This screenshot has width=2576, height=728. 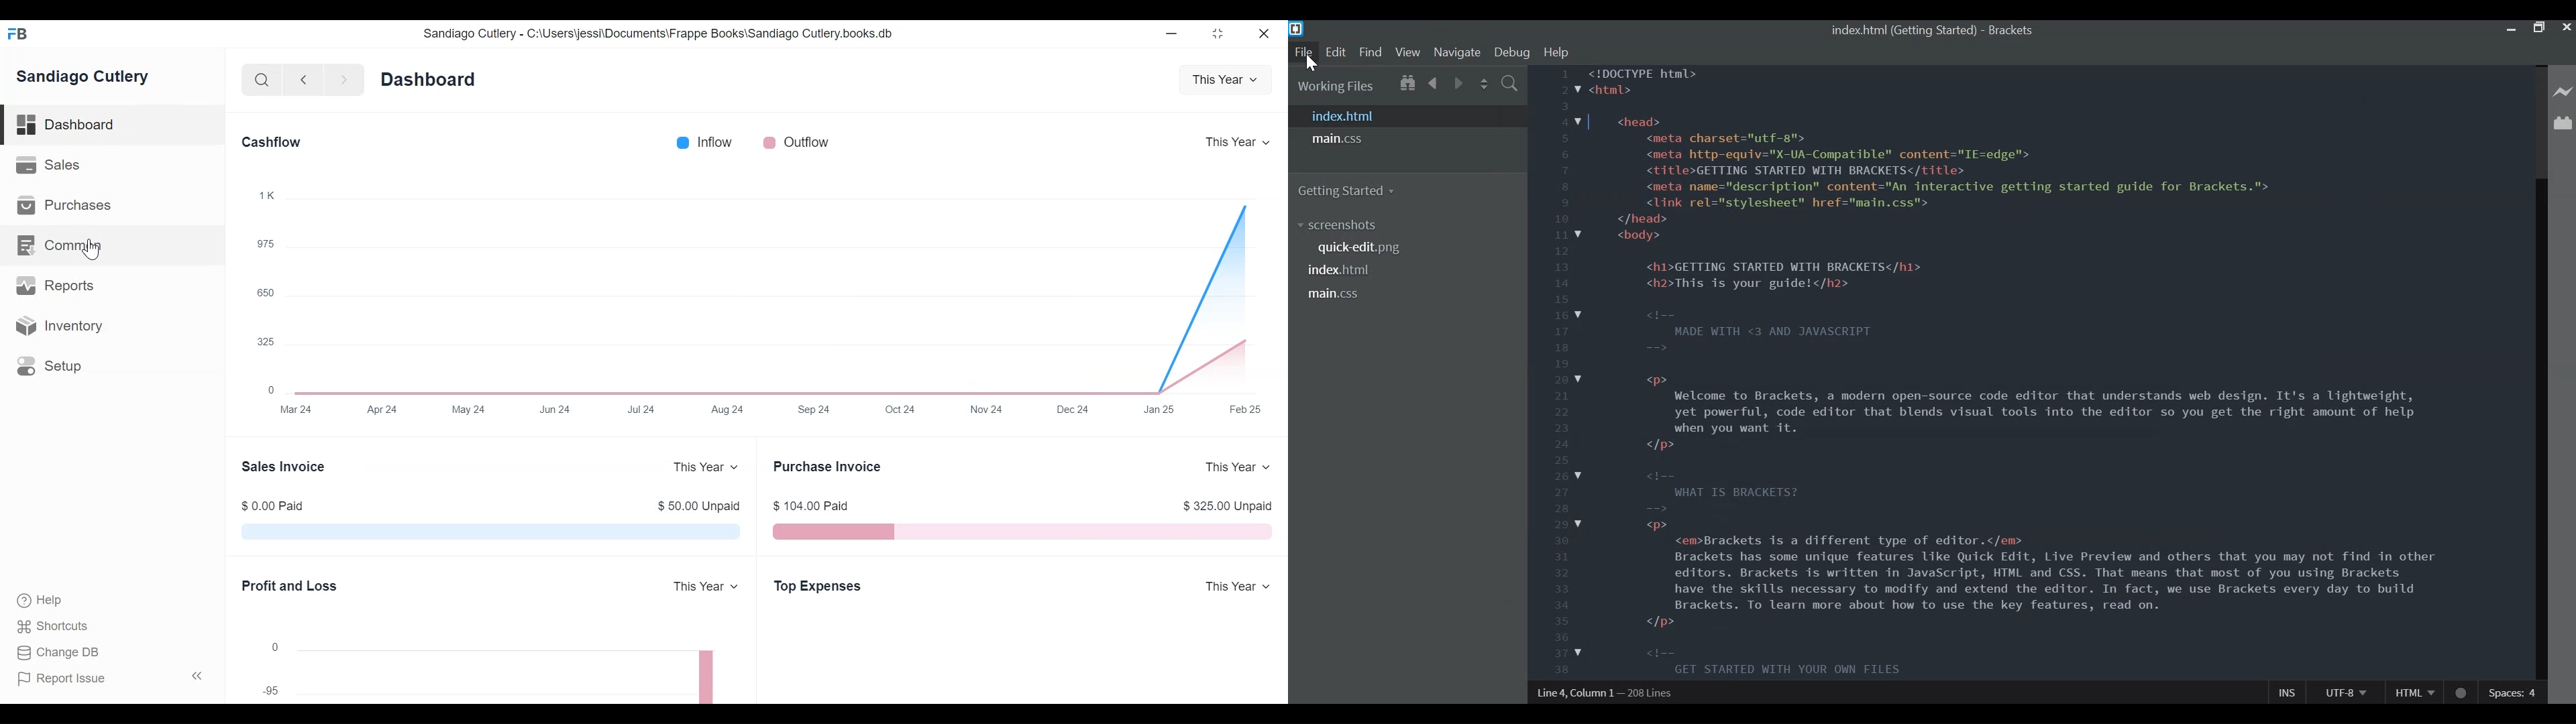 What do you see at coordinates (58, 245) in the screenshot?
I see `Commons` at bounding box center [58, 245].